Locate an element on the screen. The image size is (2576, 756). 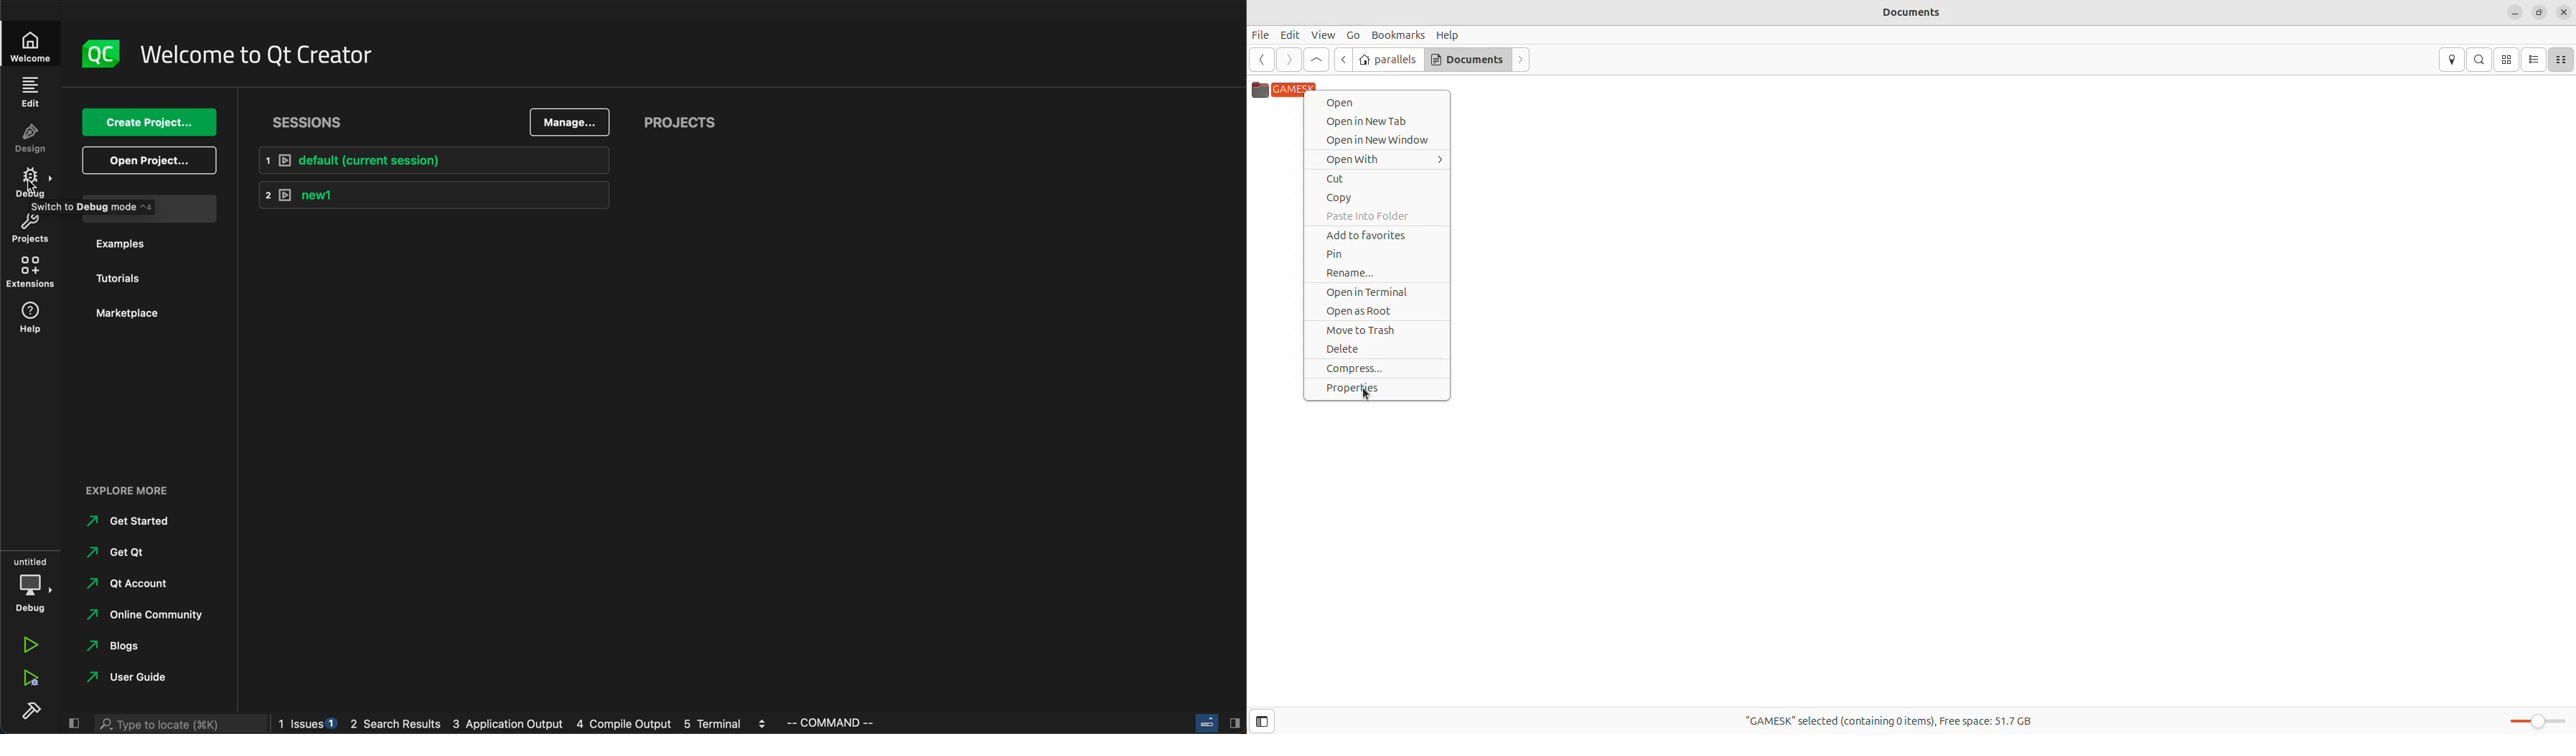
paste into folder is located at coordinates (1376, 216).